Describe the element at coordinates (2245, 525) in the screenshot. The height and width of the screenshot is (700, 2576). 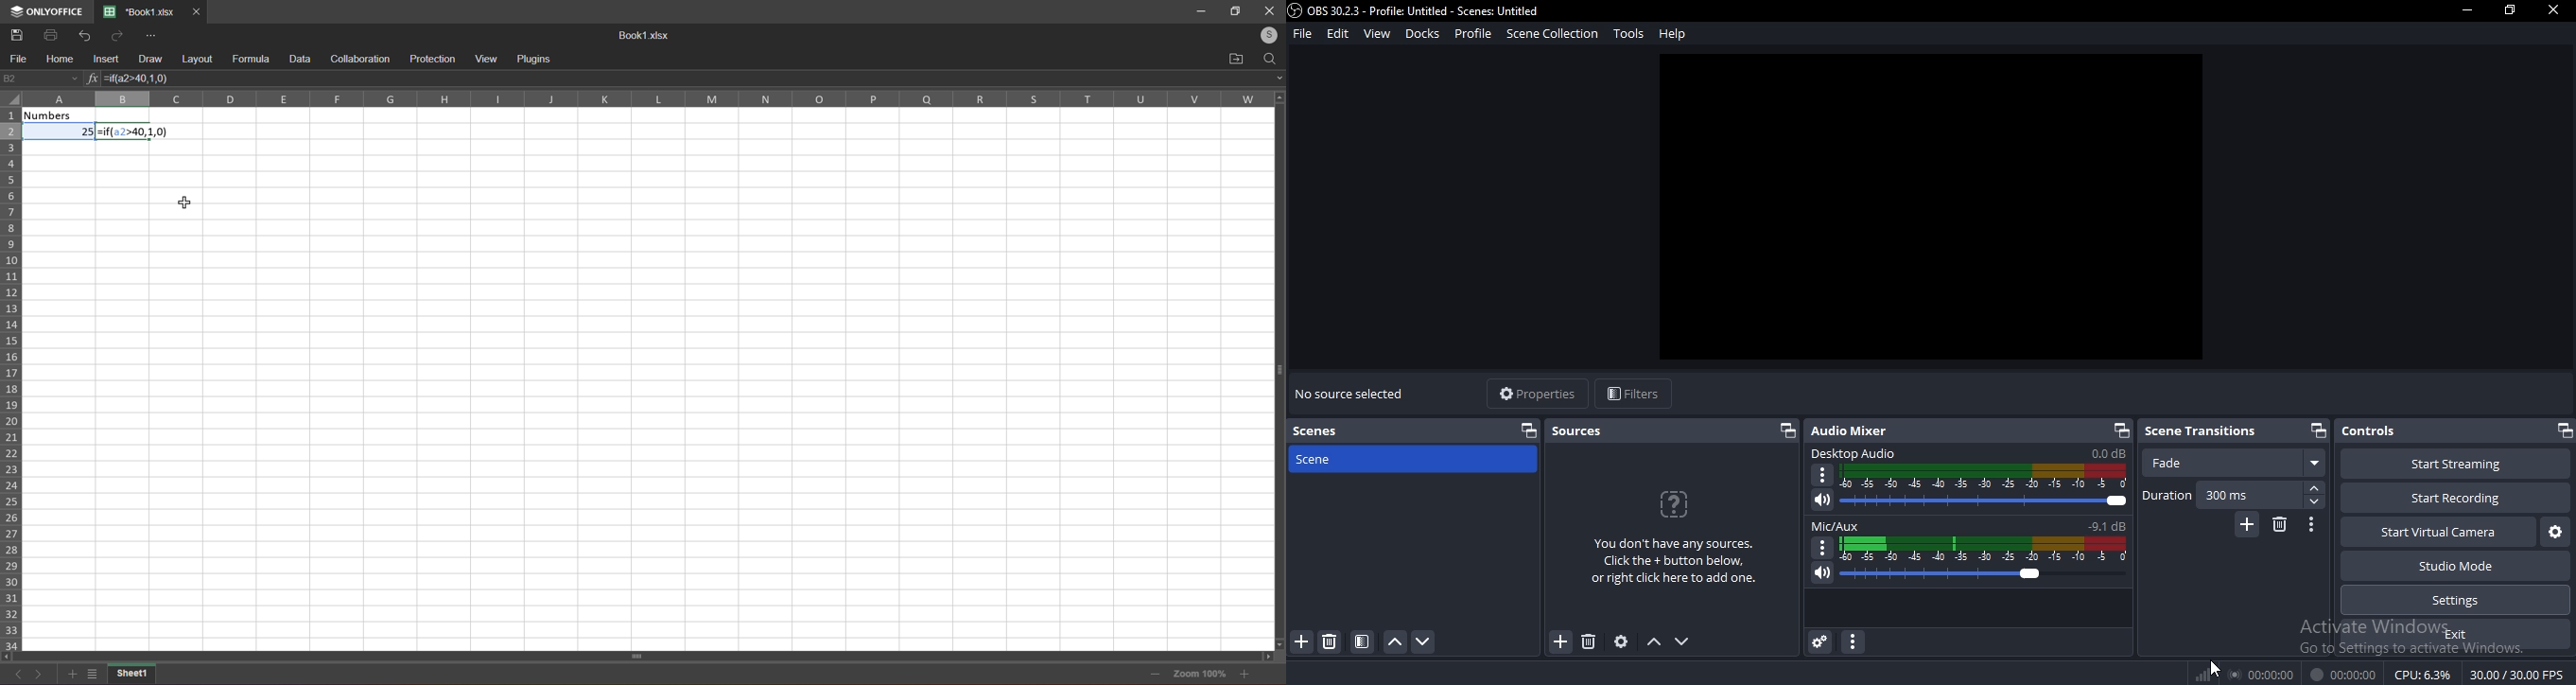
I see `add scene transition` at that location.